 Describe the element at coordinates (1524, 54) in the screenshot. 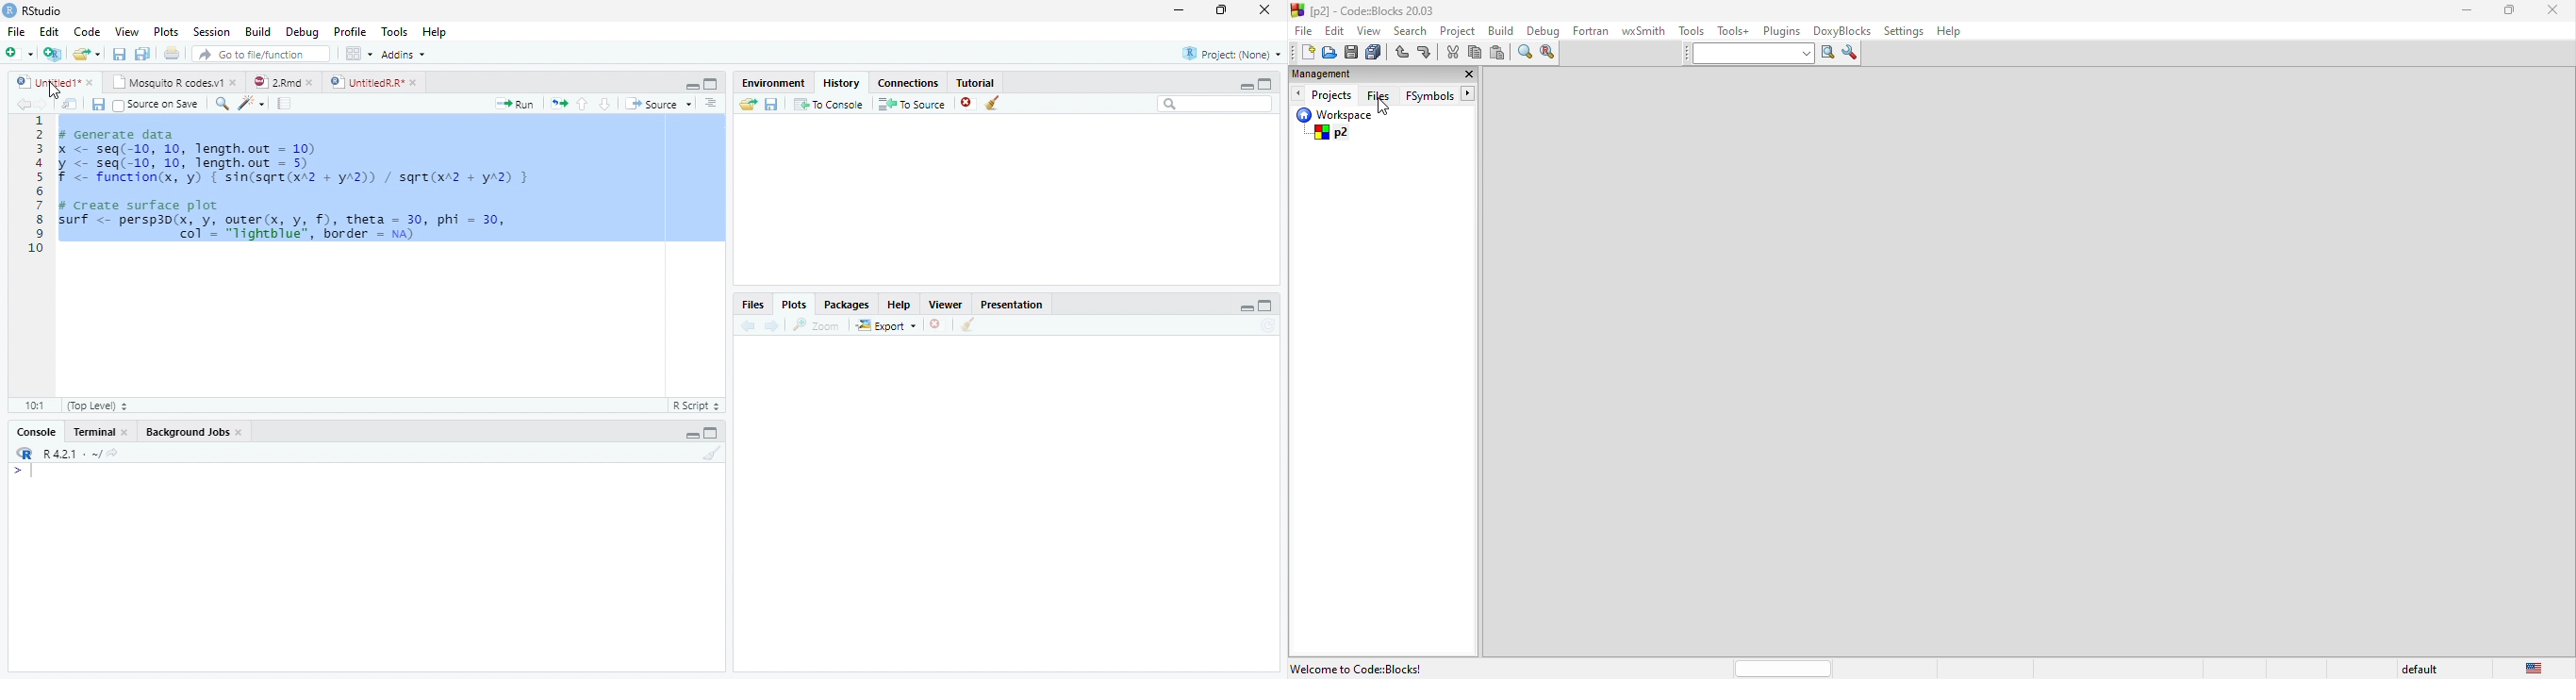

I see `find` at that location.